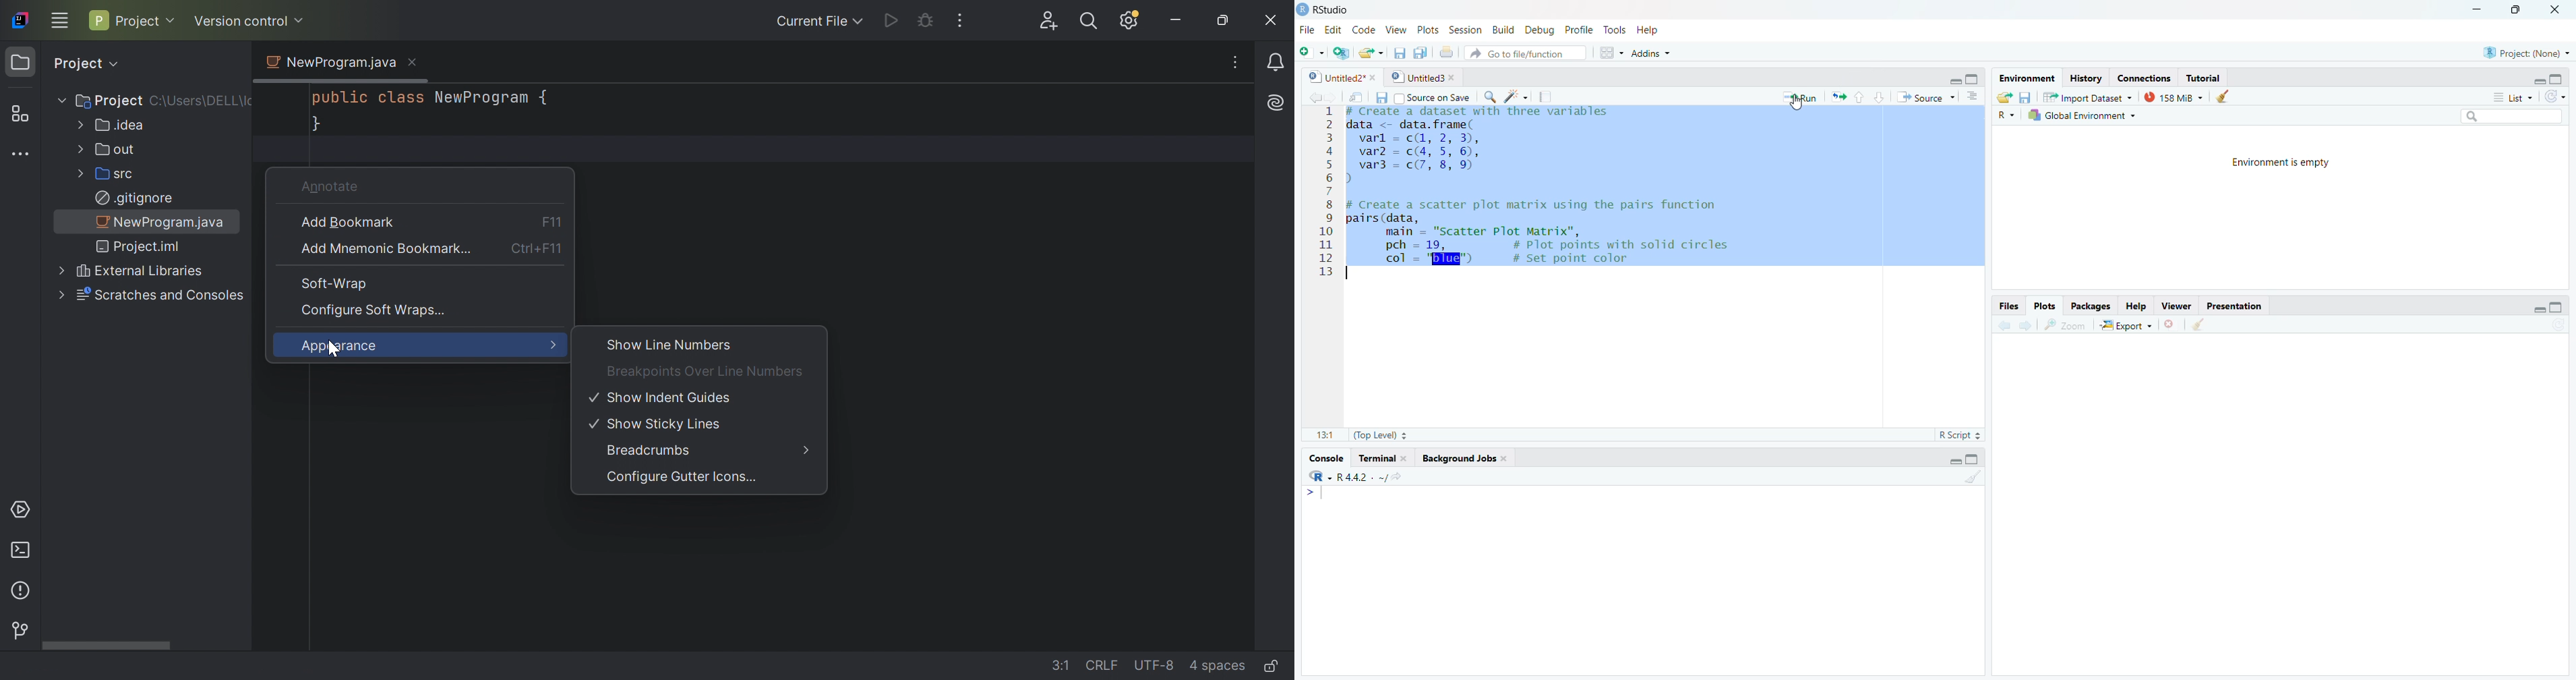 Image resolution: width=2576 pixels, height=700 pixels. Describe the element at coordinates (2521, 13) in the screenshot. I see `Maximize` at that location.